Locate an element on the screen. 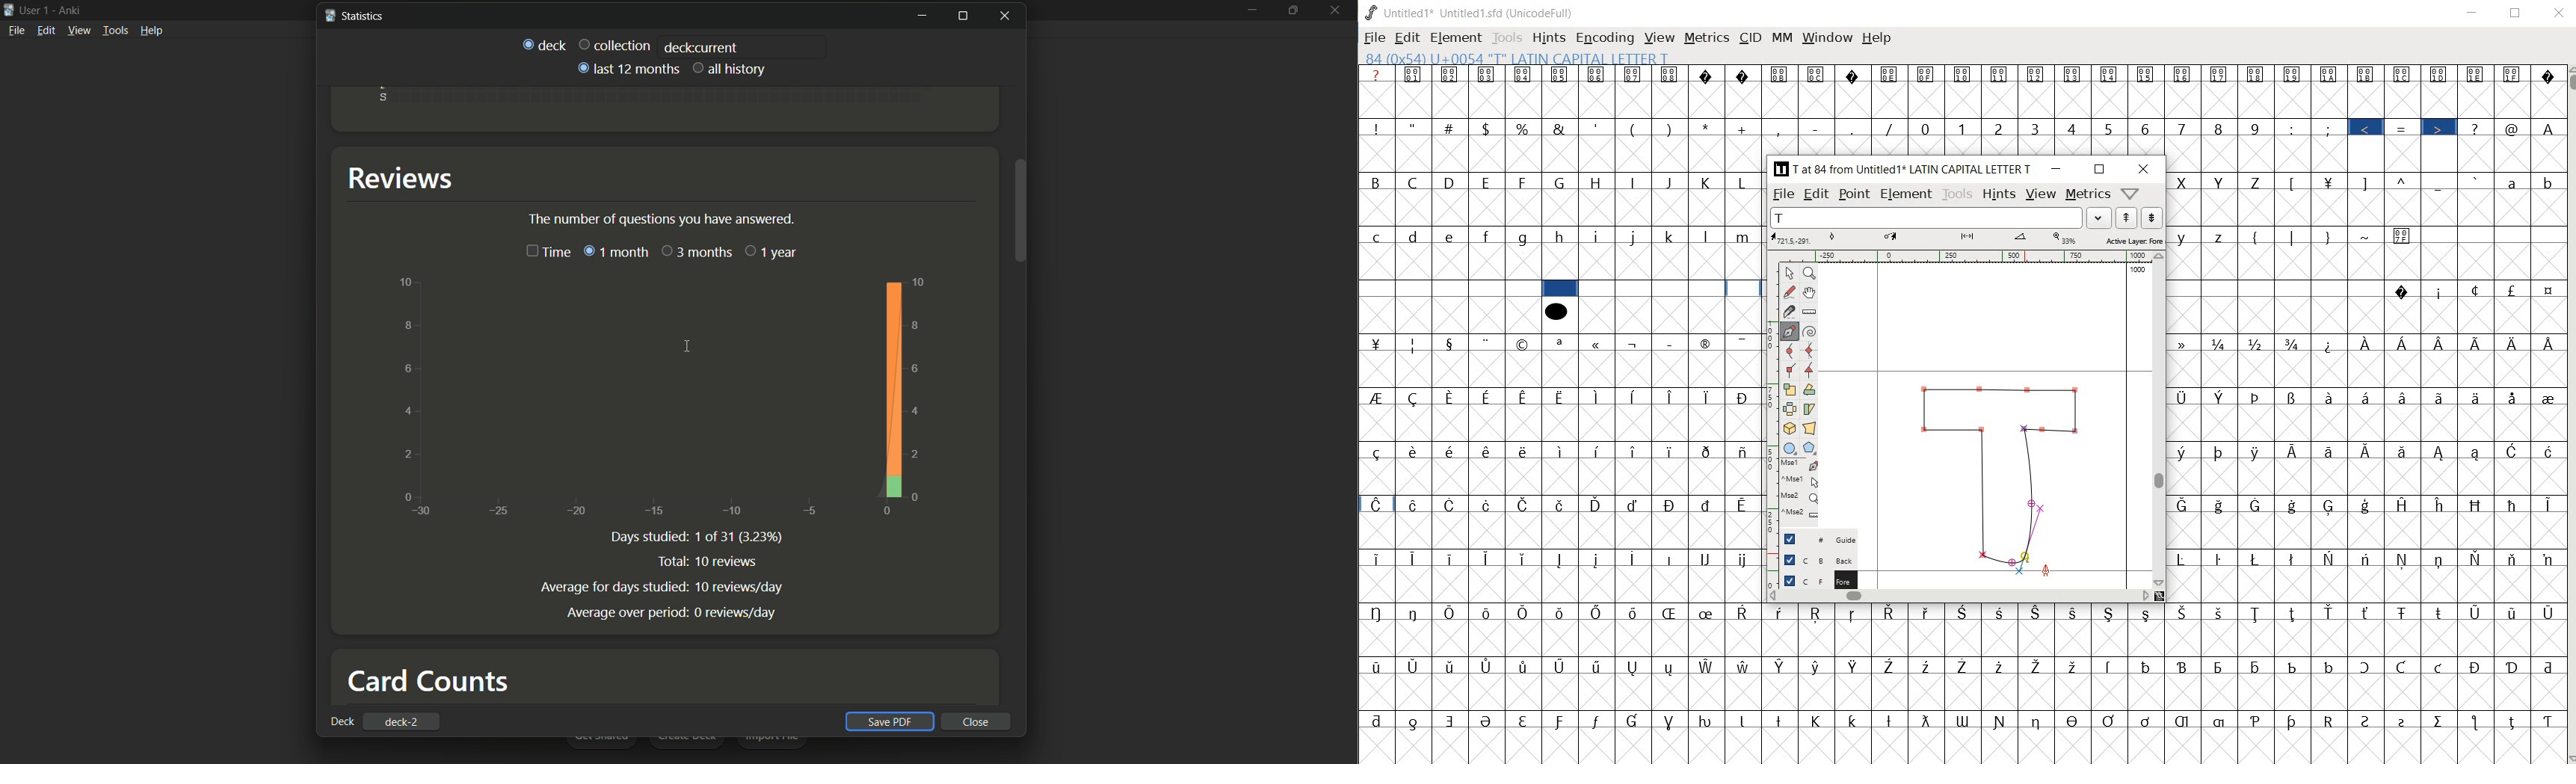  / is located at coordinates (1891, 129).